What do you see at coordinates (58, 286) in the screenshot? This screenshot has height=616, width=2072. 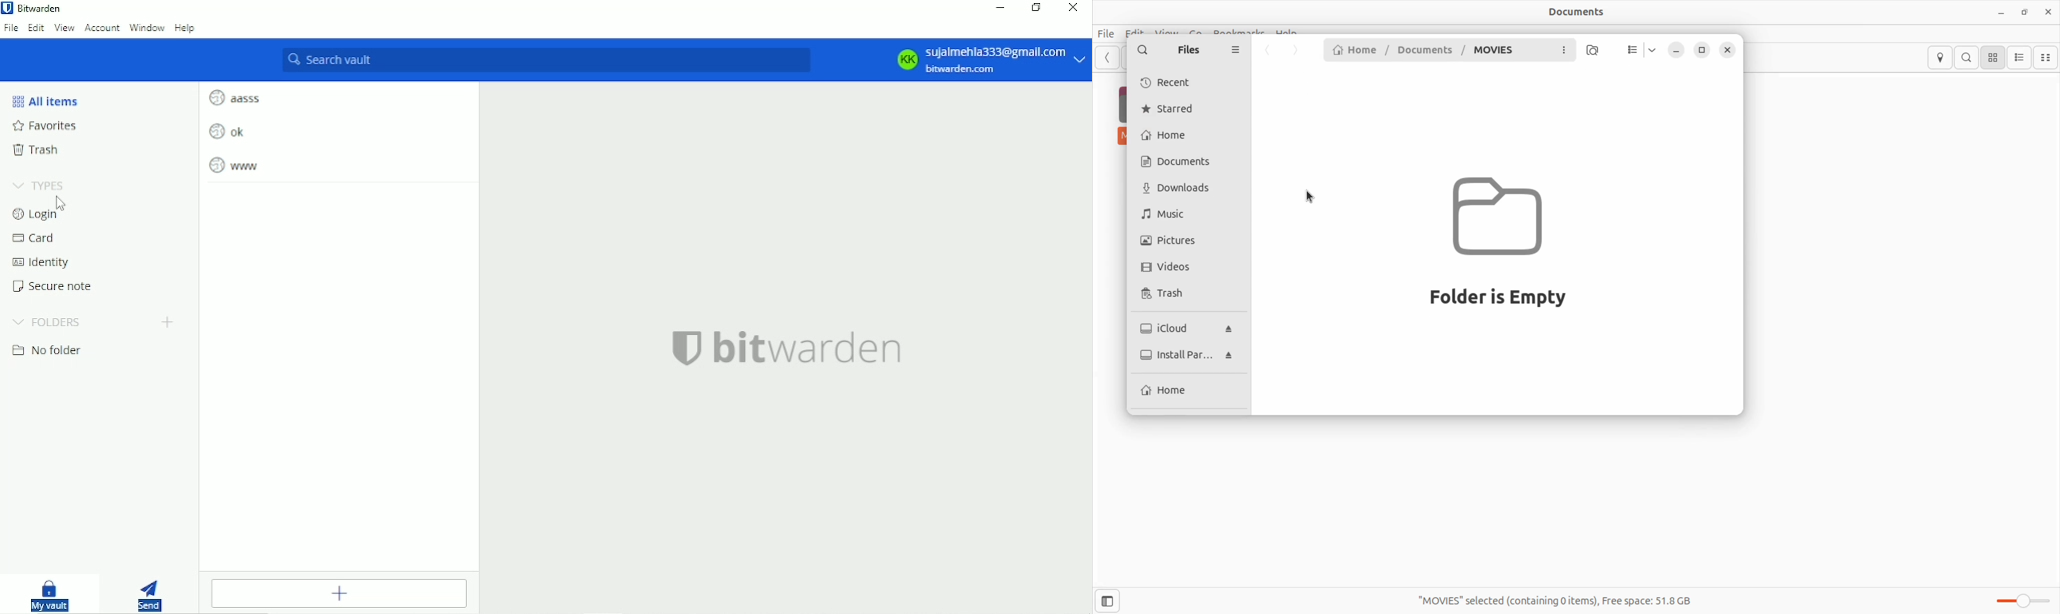 I see `Secure note` at bounding box center [58, 286].